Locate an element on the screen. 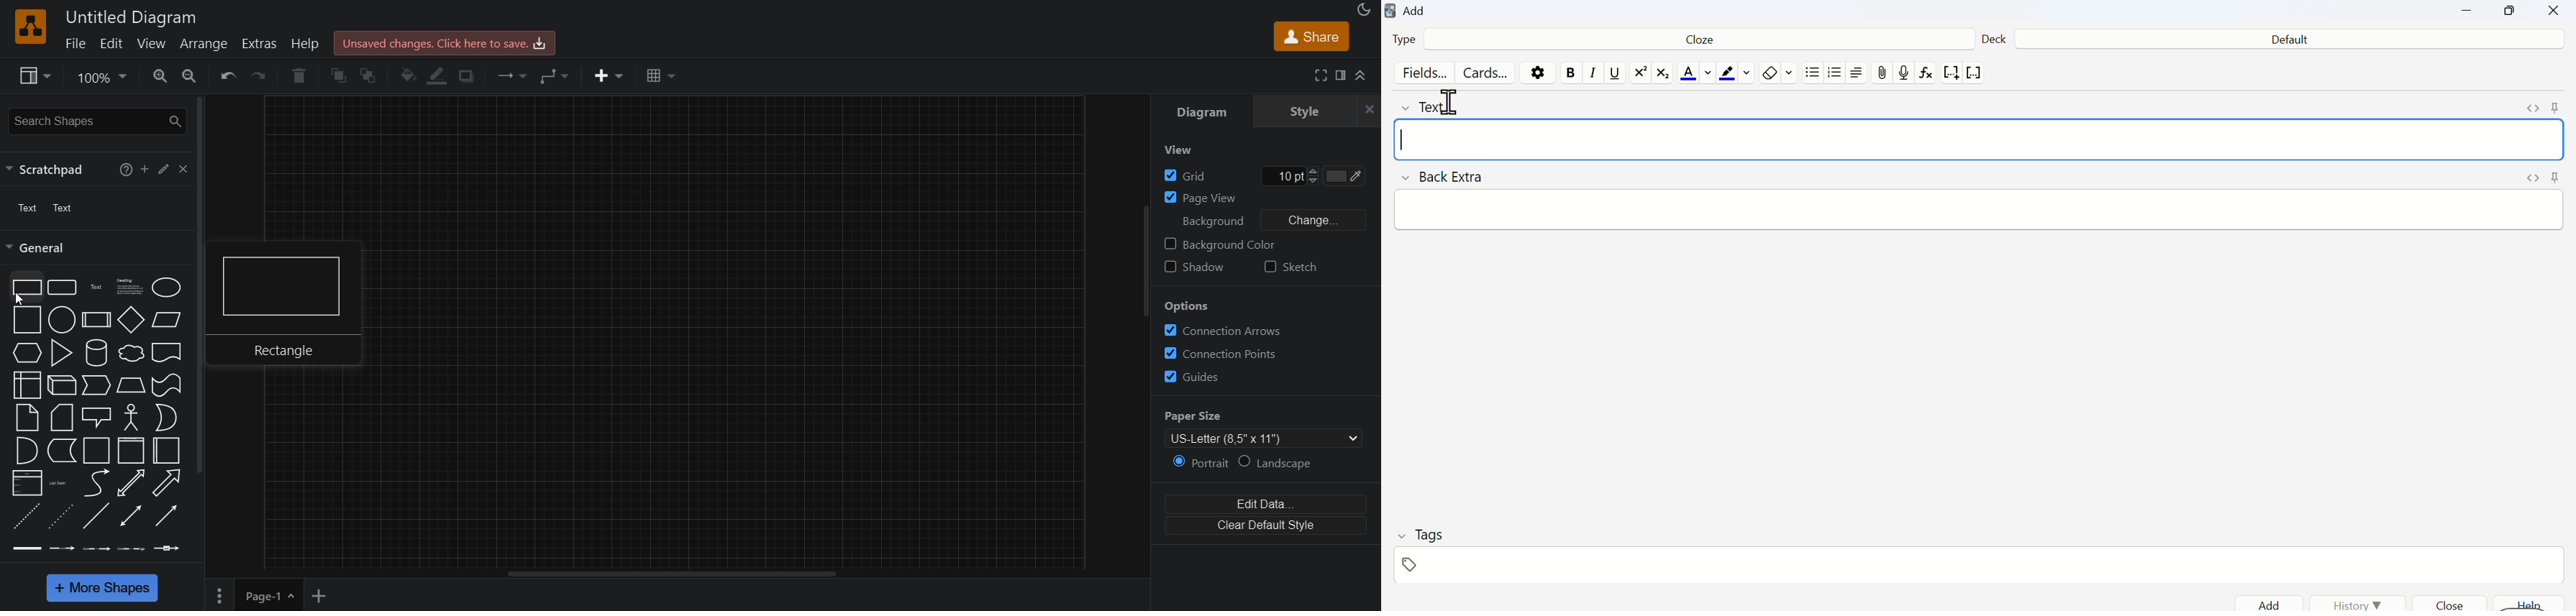 The image size is (2576, 616). fill color is located at coordinates (407, 77).